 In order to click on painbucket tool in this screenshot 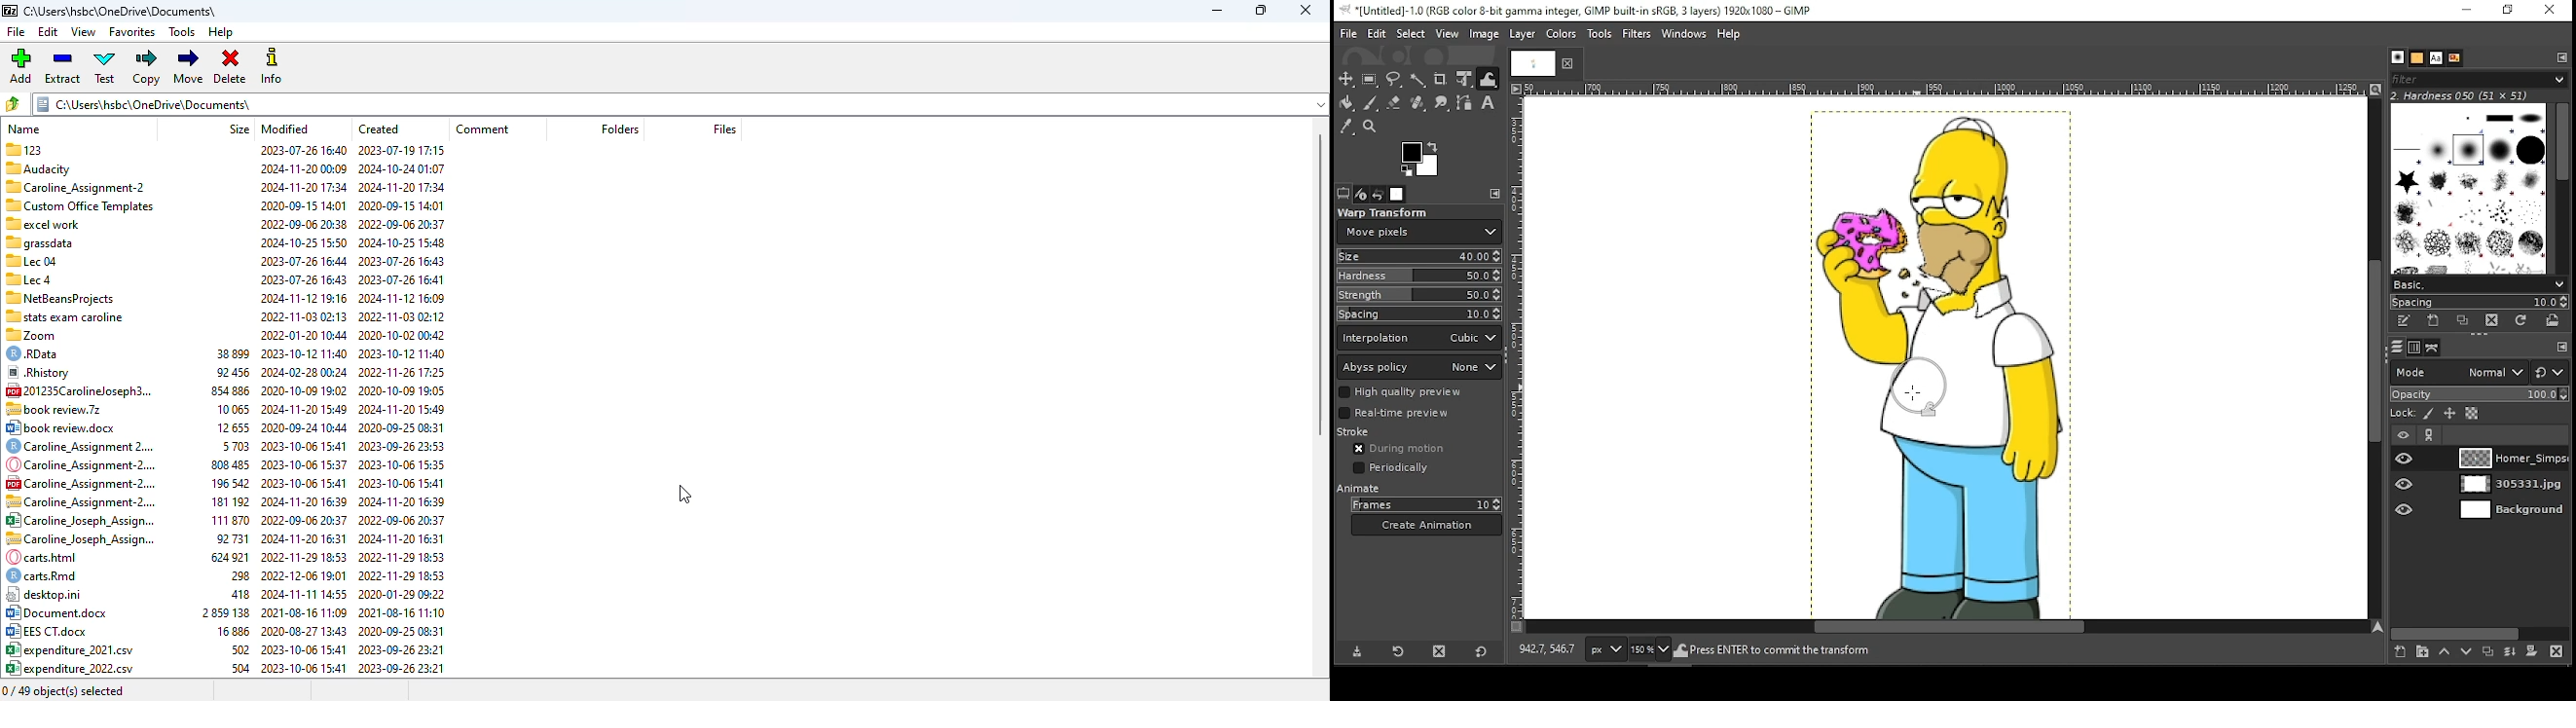, I will do `click(1345, 103)`.